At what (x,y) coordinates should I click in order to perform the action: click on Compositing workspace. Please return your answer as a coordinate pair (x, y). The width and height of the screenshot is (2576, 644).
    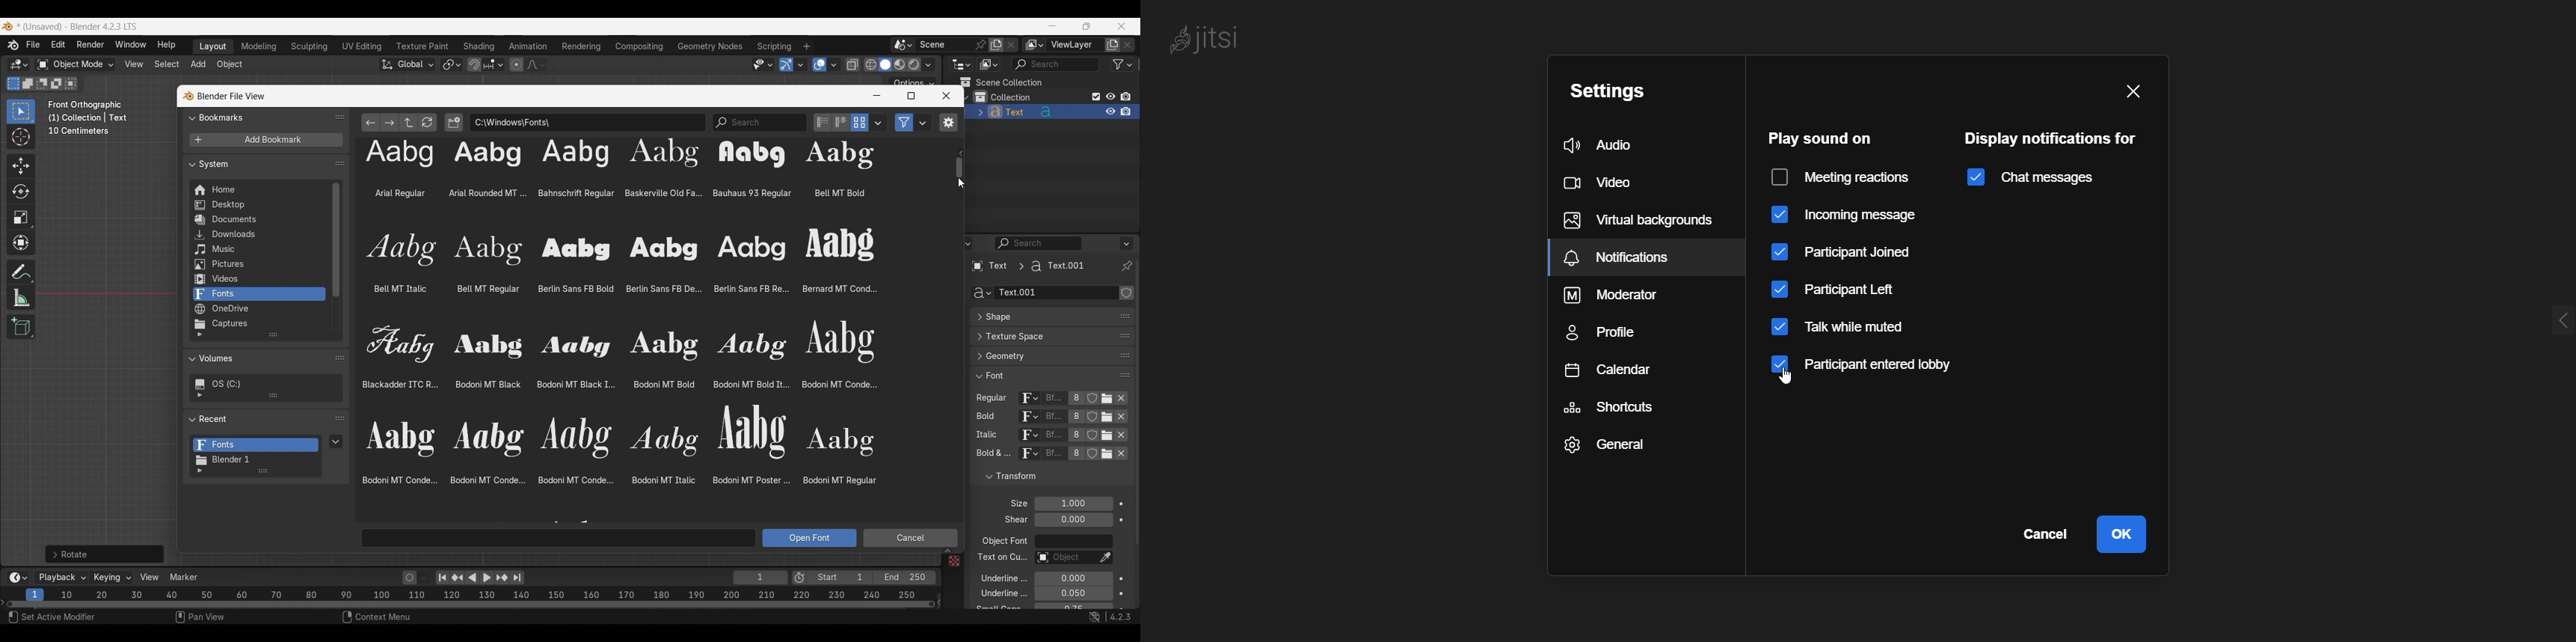
    Looking at the image, I should click on (640, 46).